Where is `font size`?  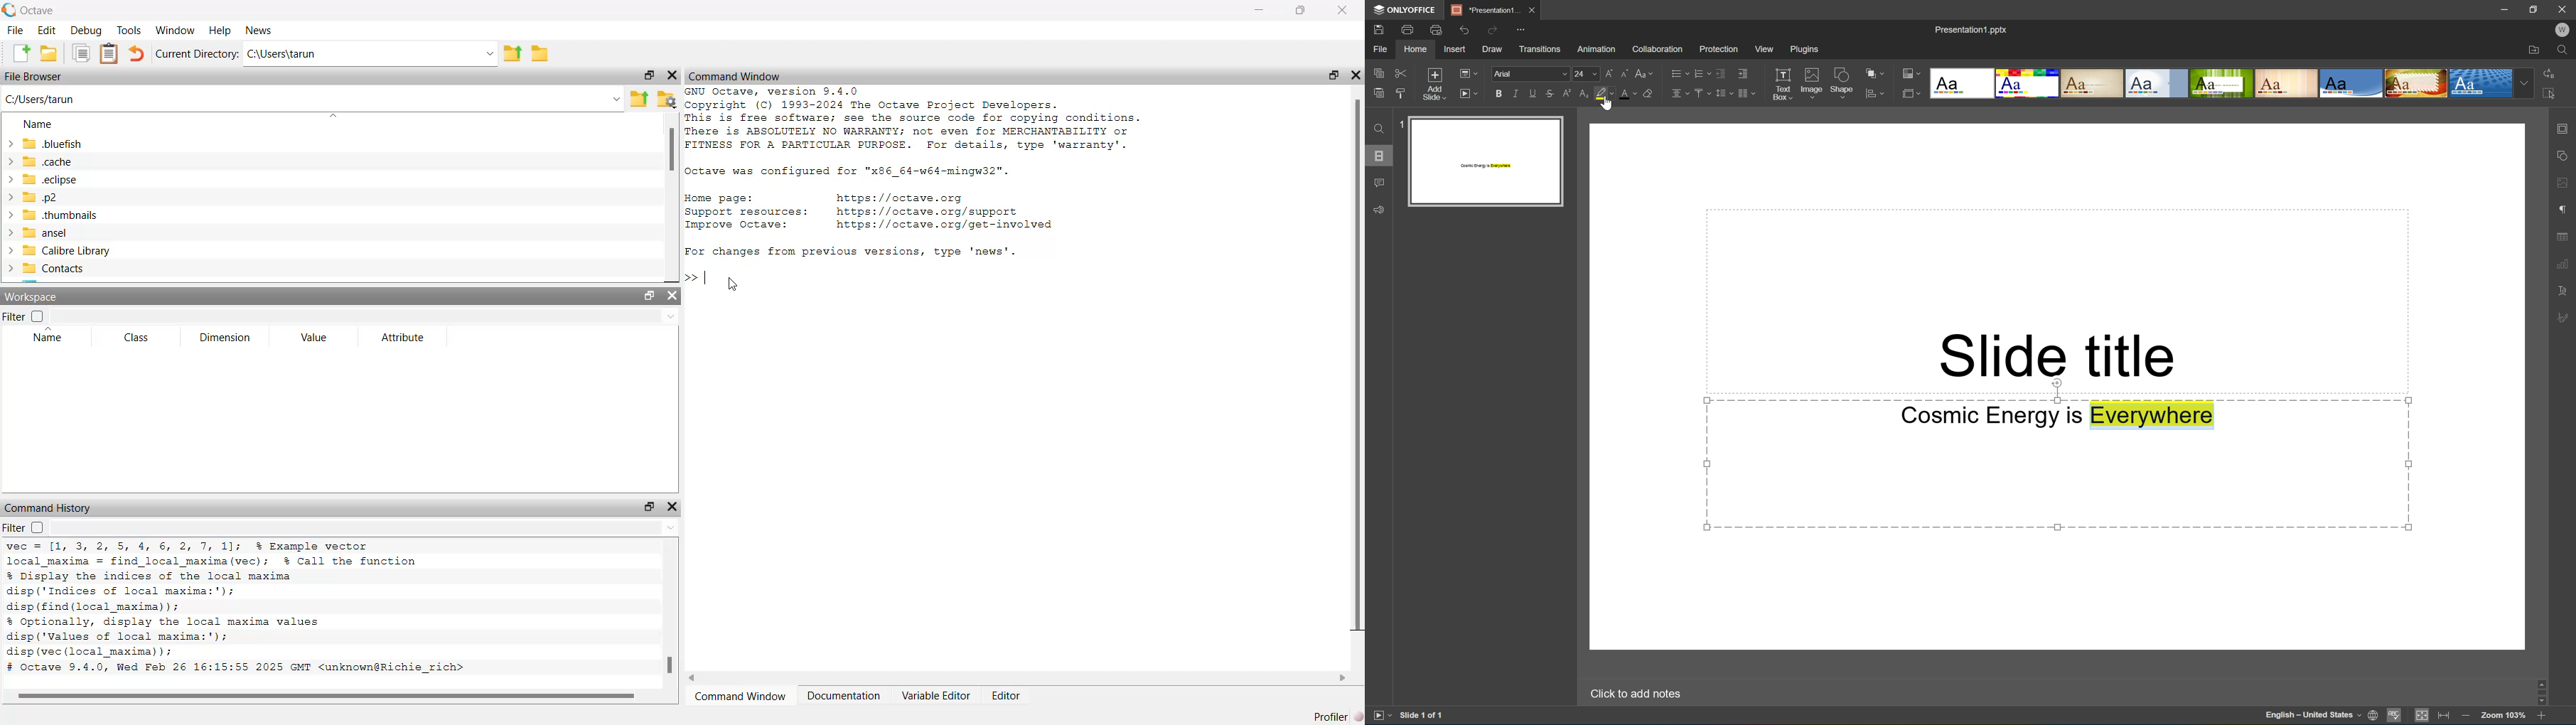
font size is located at coordinates (1584, 72).